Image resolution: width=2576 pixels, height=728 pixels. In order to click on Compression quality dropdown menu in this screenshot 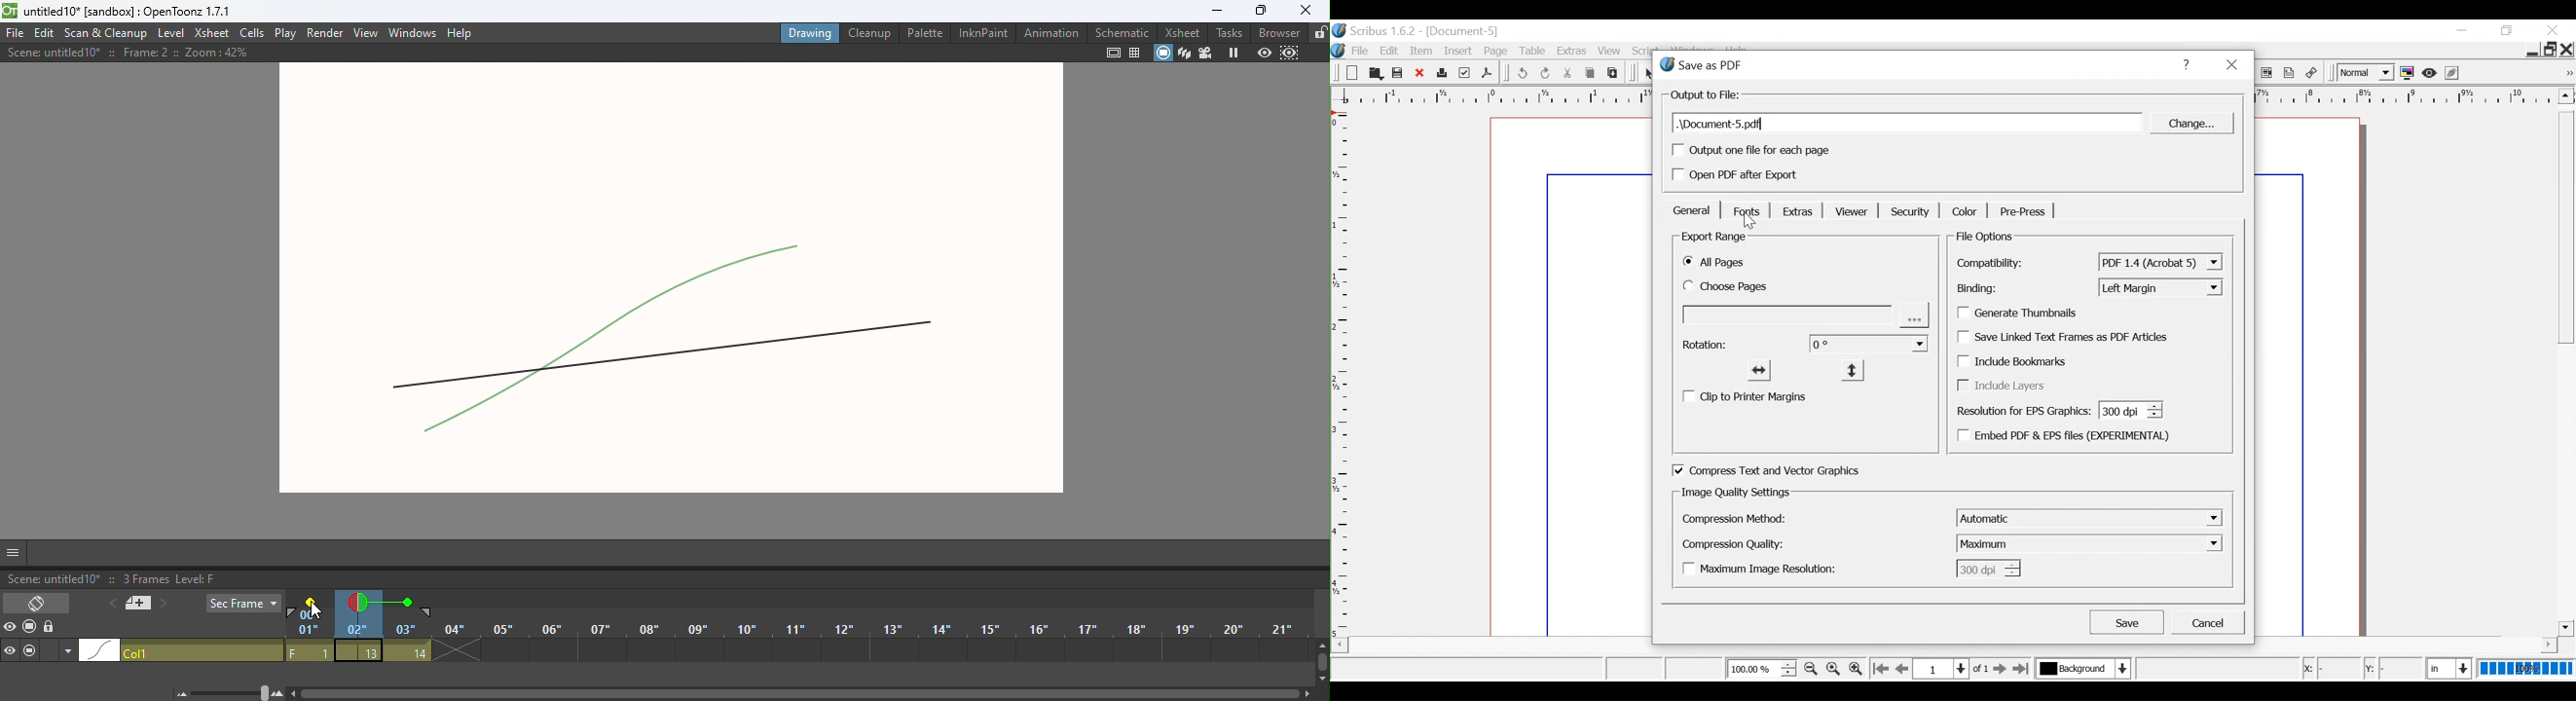, I will do `click(2091, 543)`.